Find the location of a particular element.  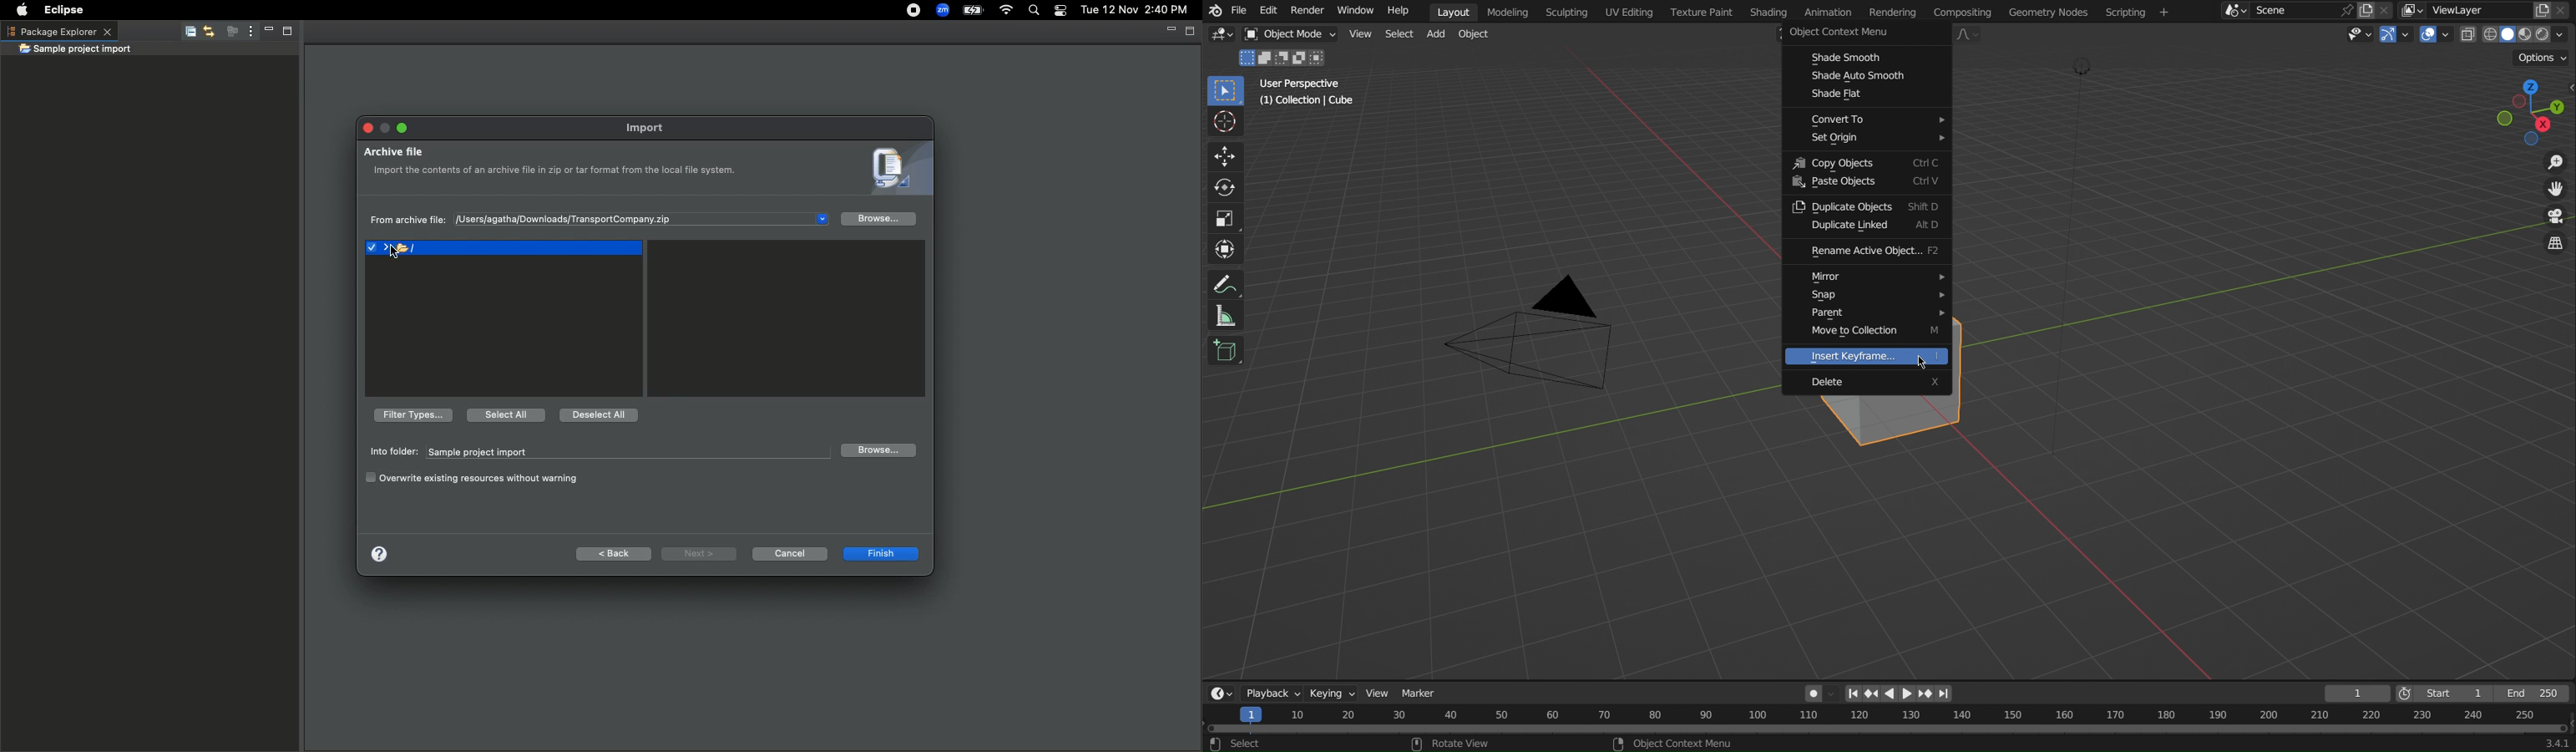

Add is located at coordinates (1436, 34).